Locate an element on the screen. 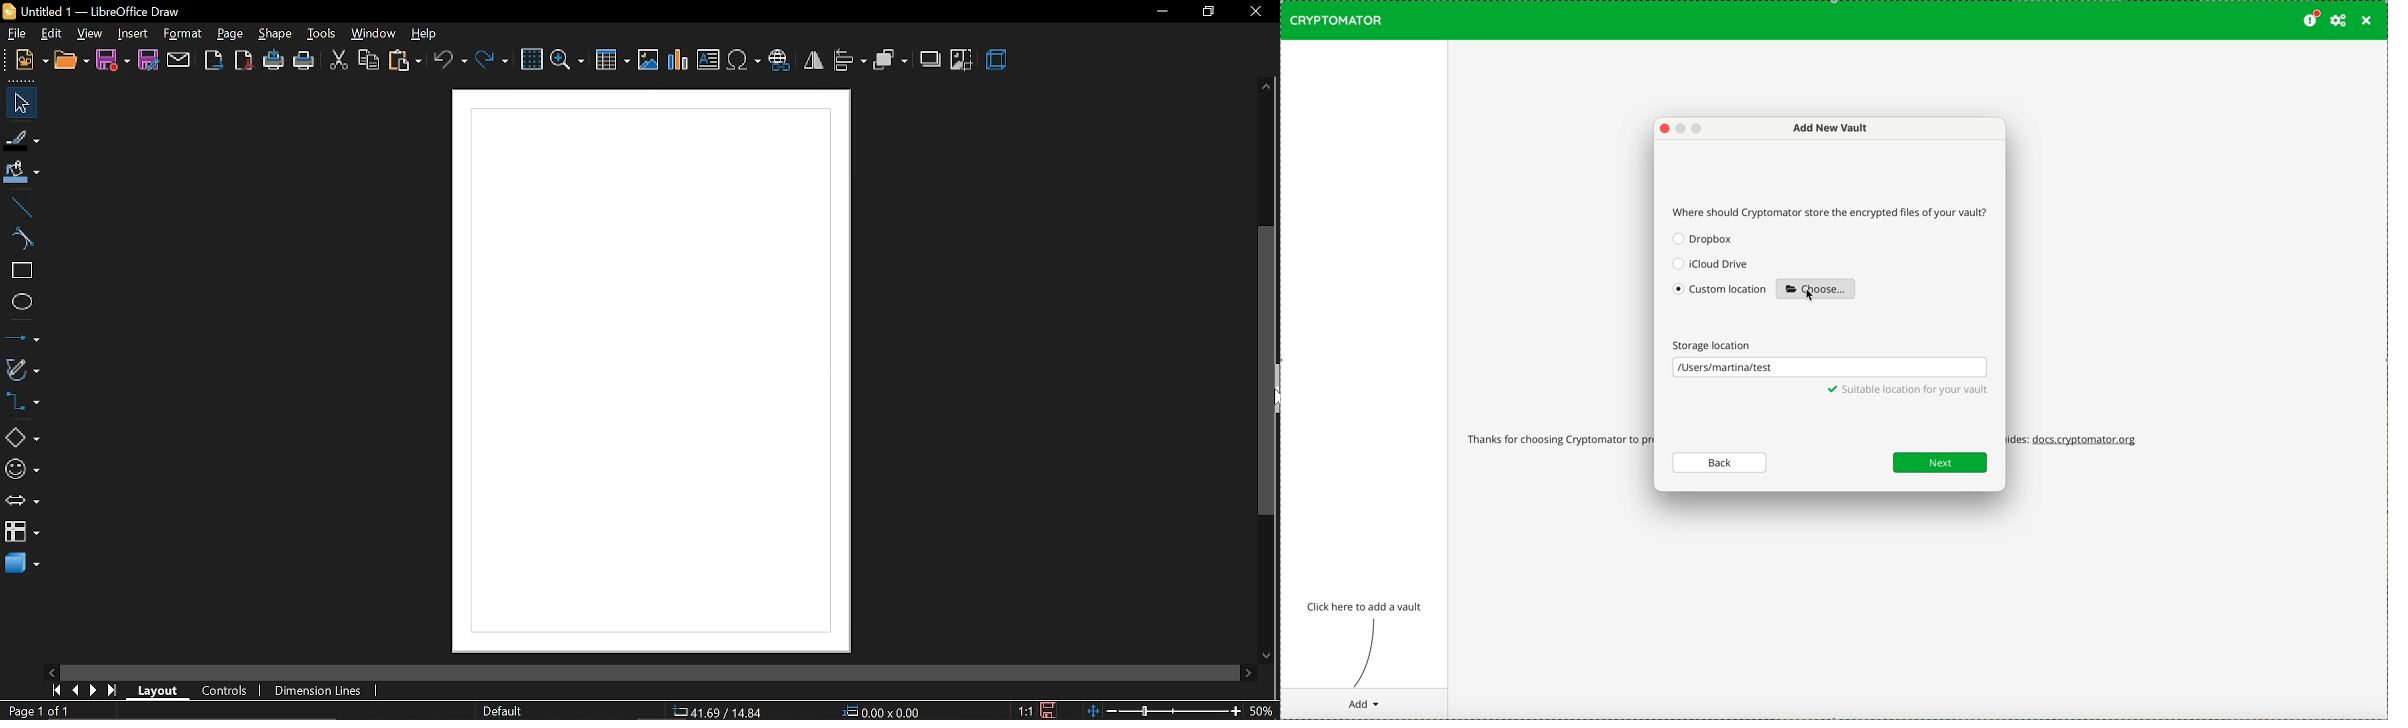 The height and width of the screenshot is (728, 2408). position is located at coordinates (881, 712).